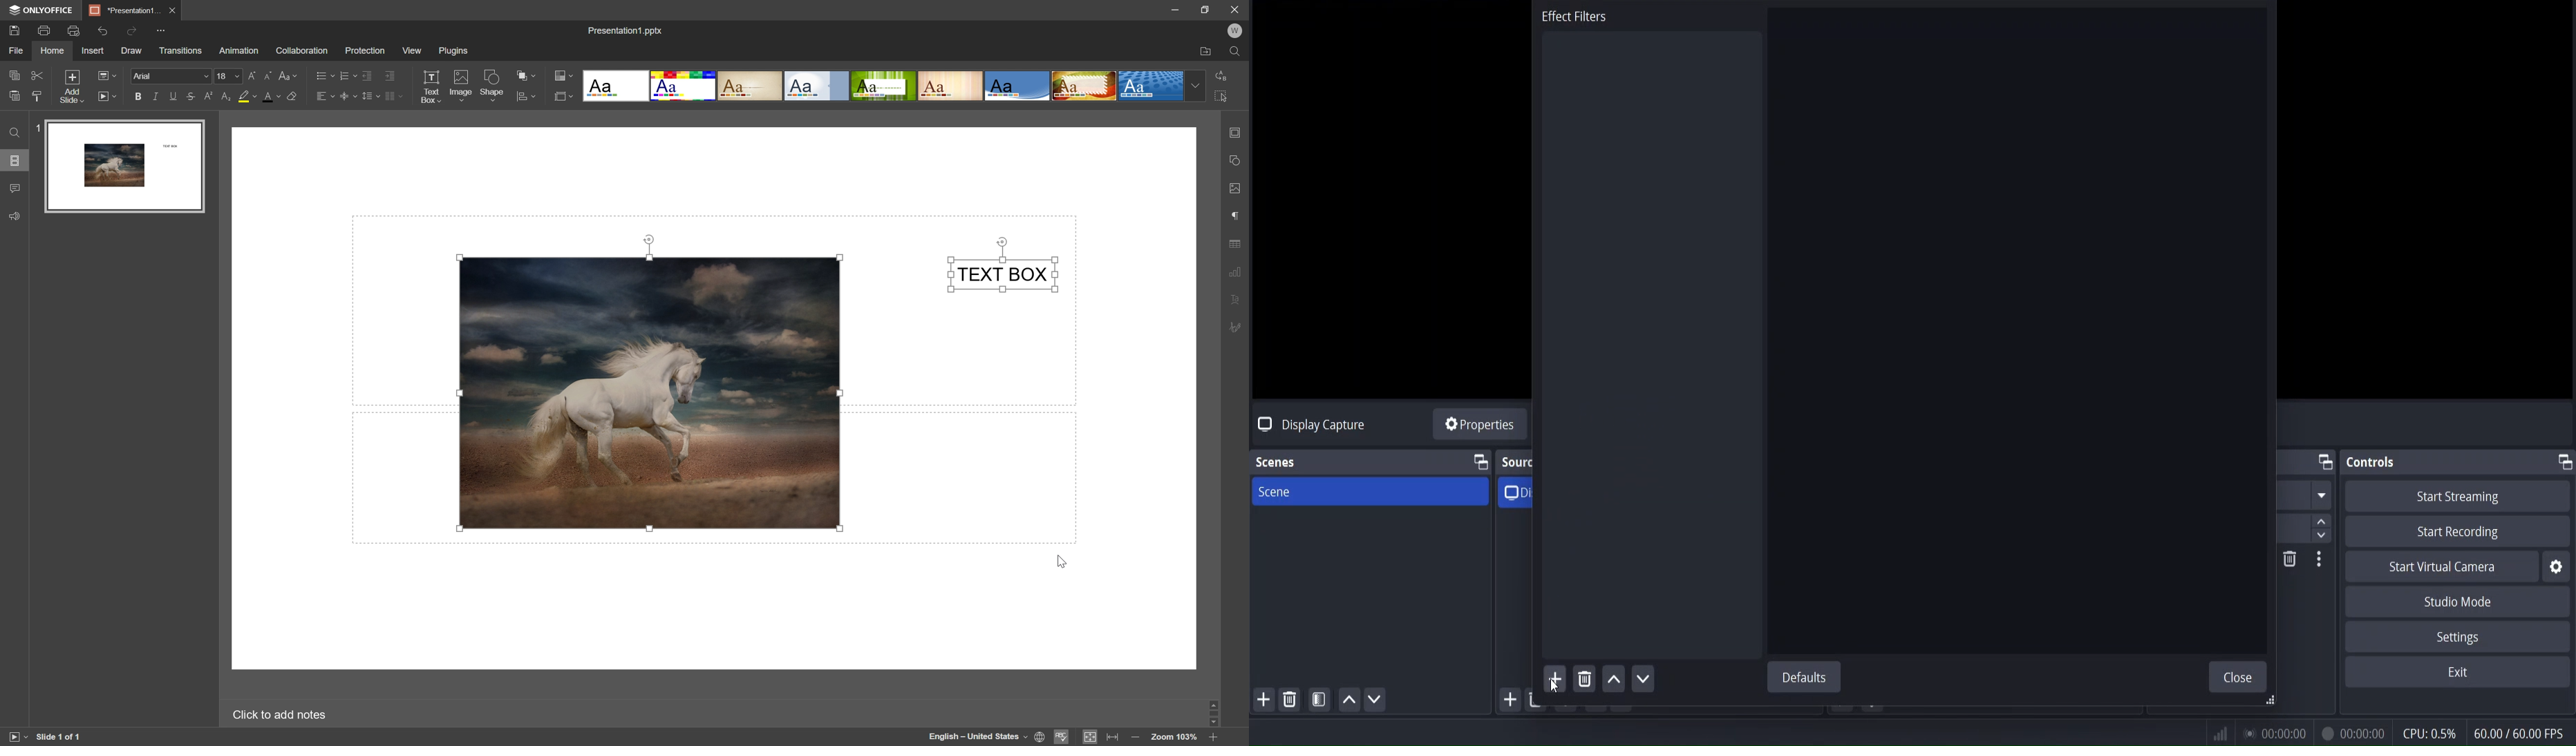 Image resolution: width=2576 pixels, height=756 pixels. I want to click on Blank, so click(614, 85).